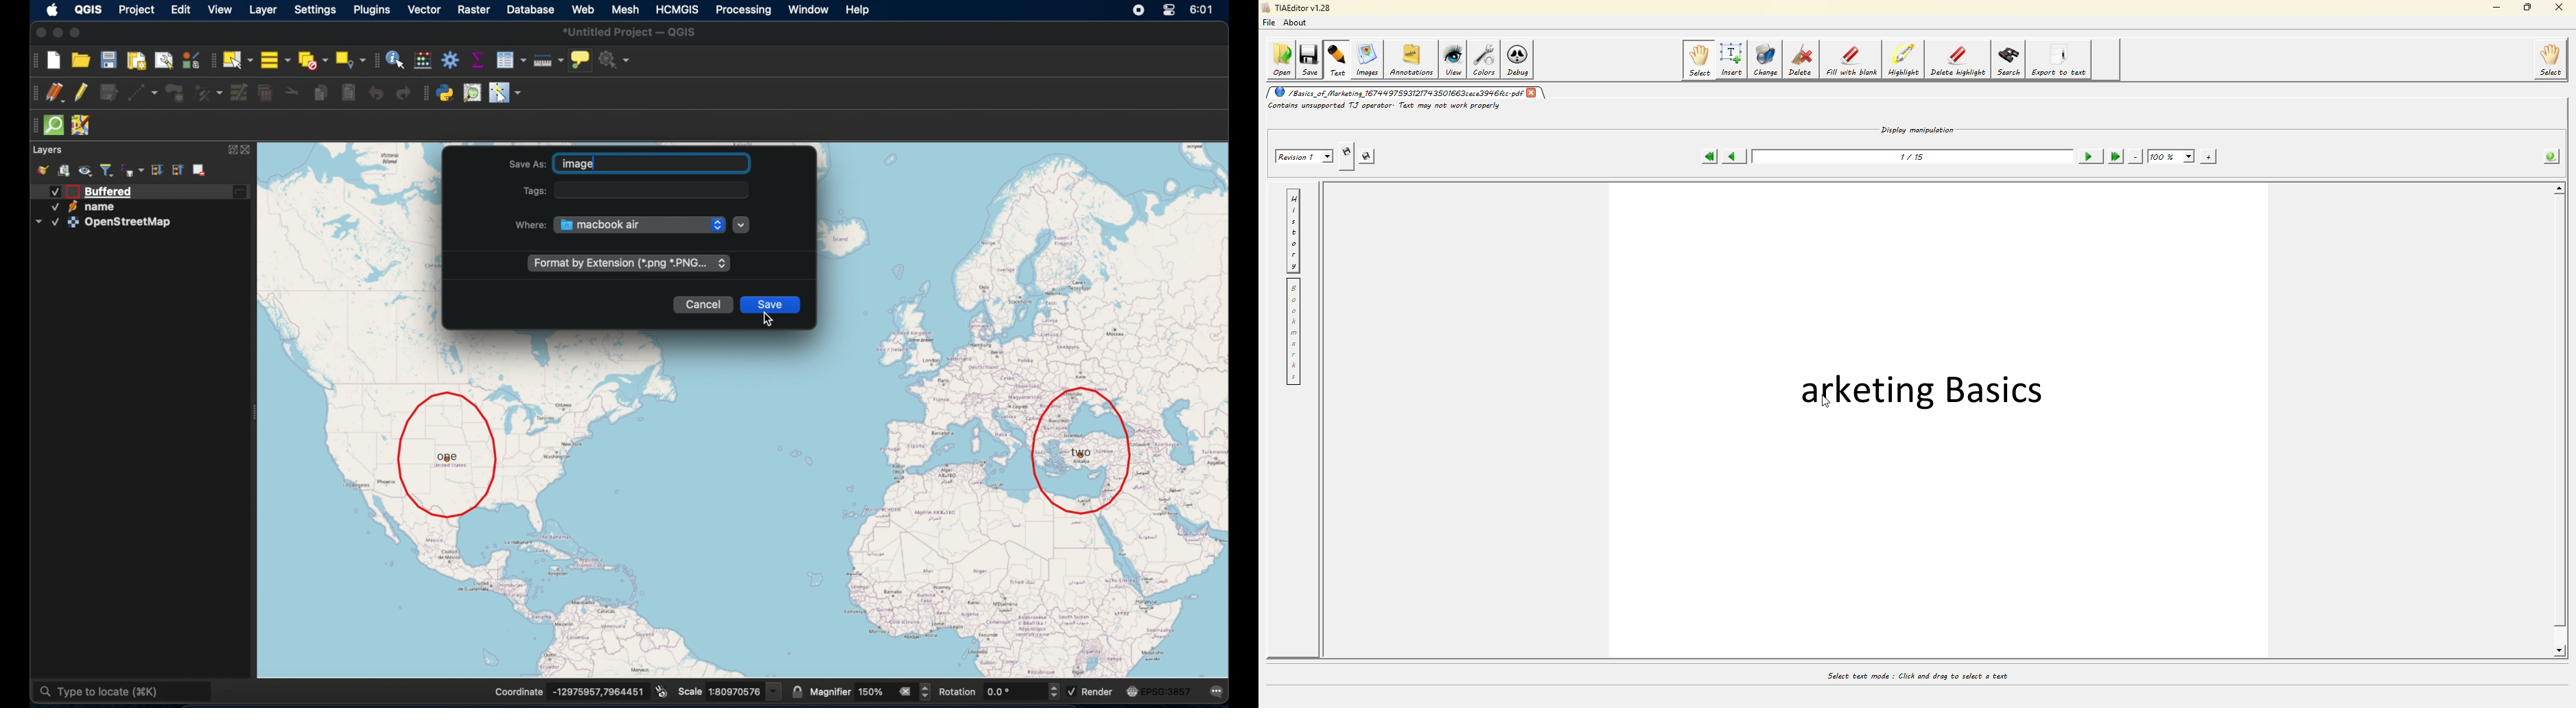 The height and width of the screenshot is (728, 2576). Describe the element at coordinates (1012, 692) in the screenshot. I see `rotation input value` at that location.